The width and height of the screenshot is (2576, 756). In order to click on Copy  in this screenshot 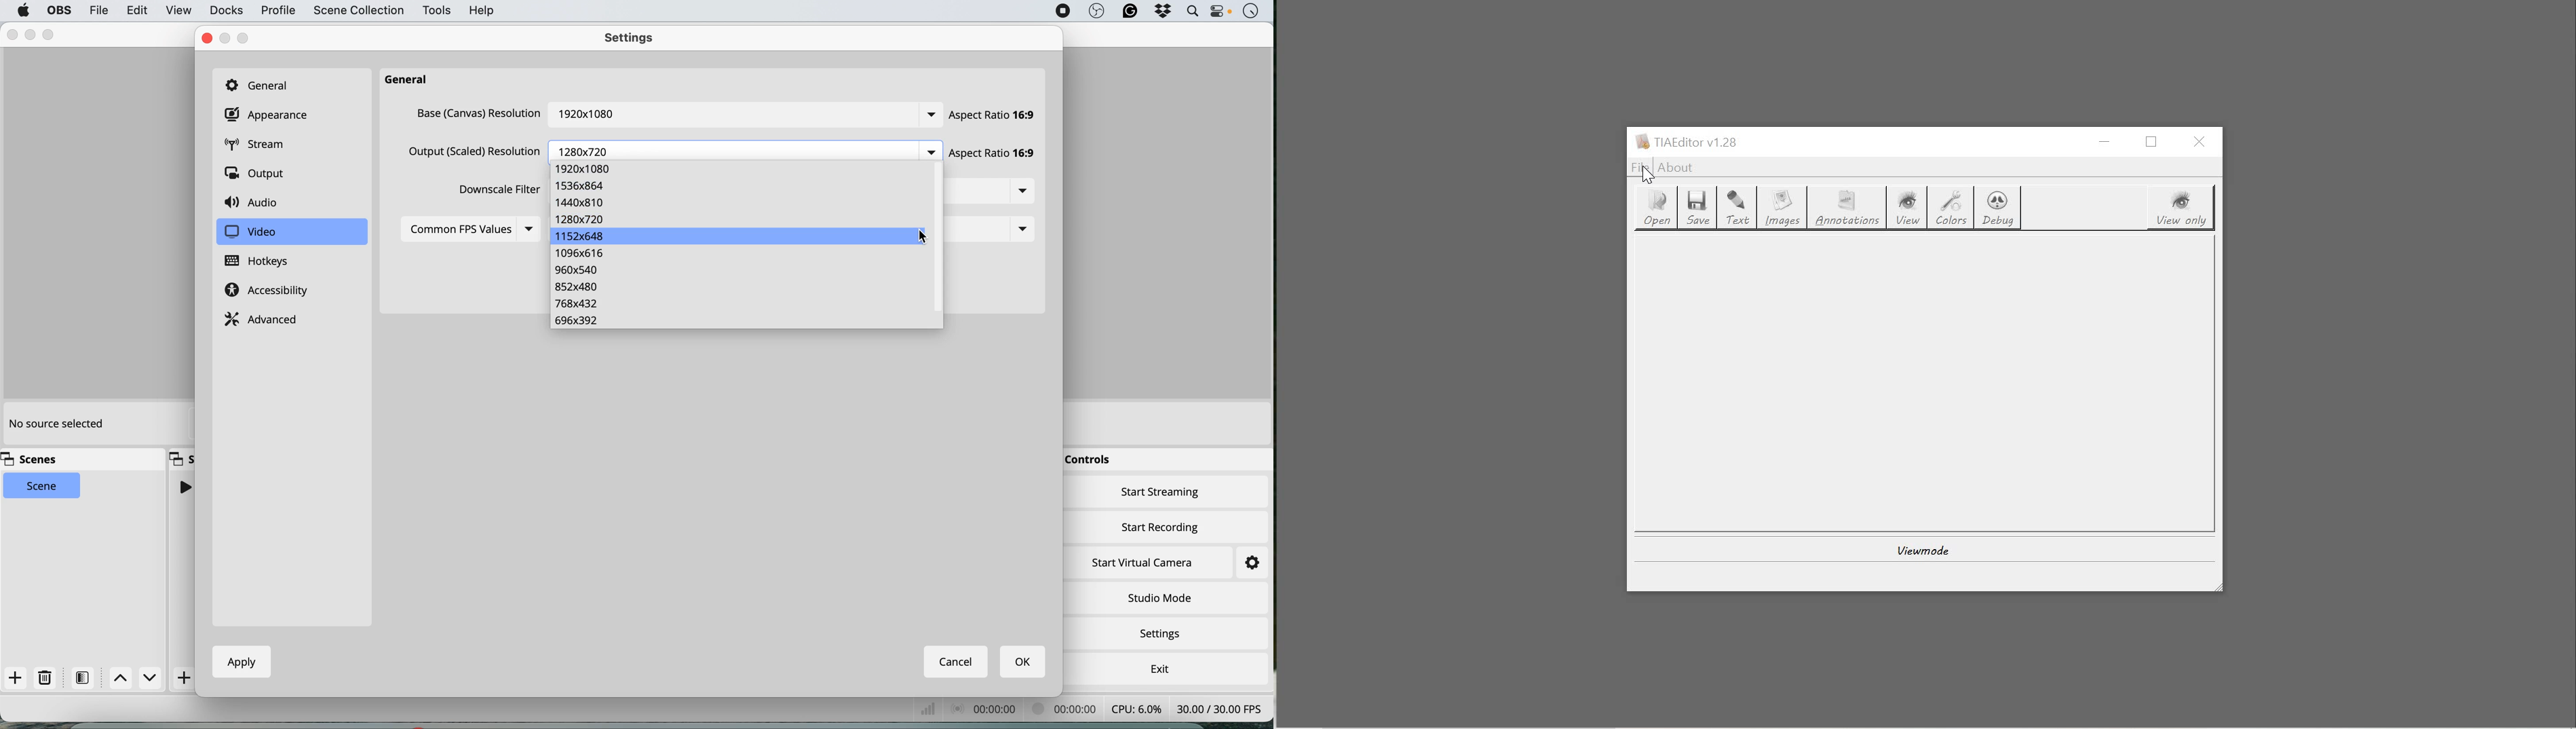, I will do `click(182, 458)`.